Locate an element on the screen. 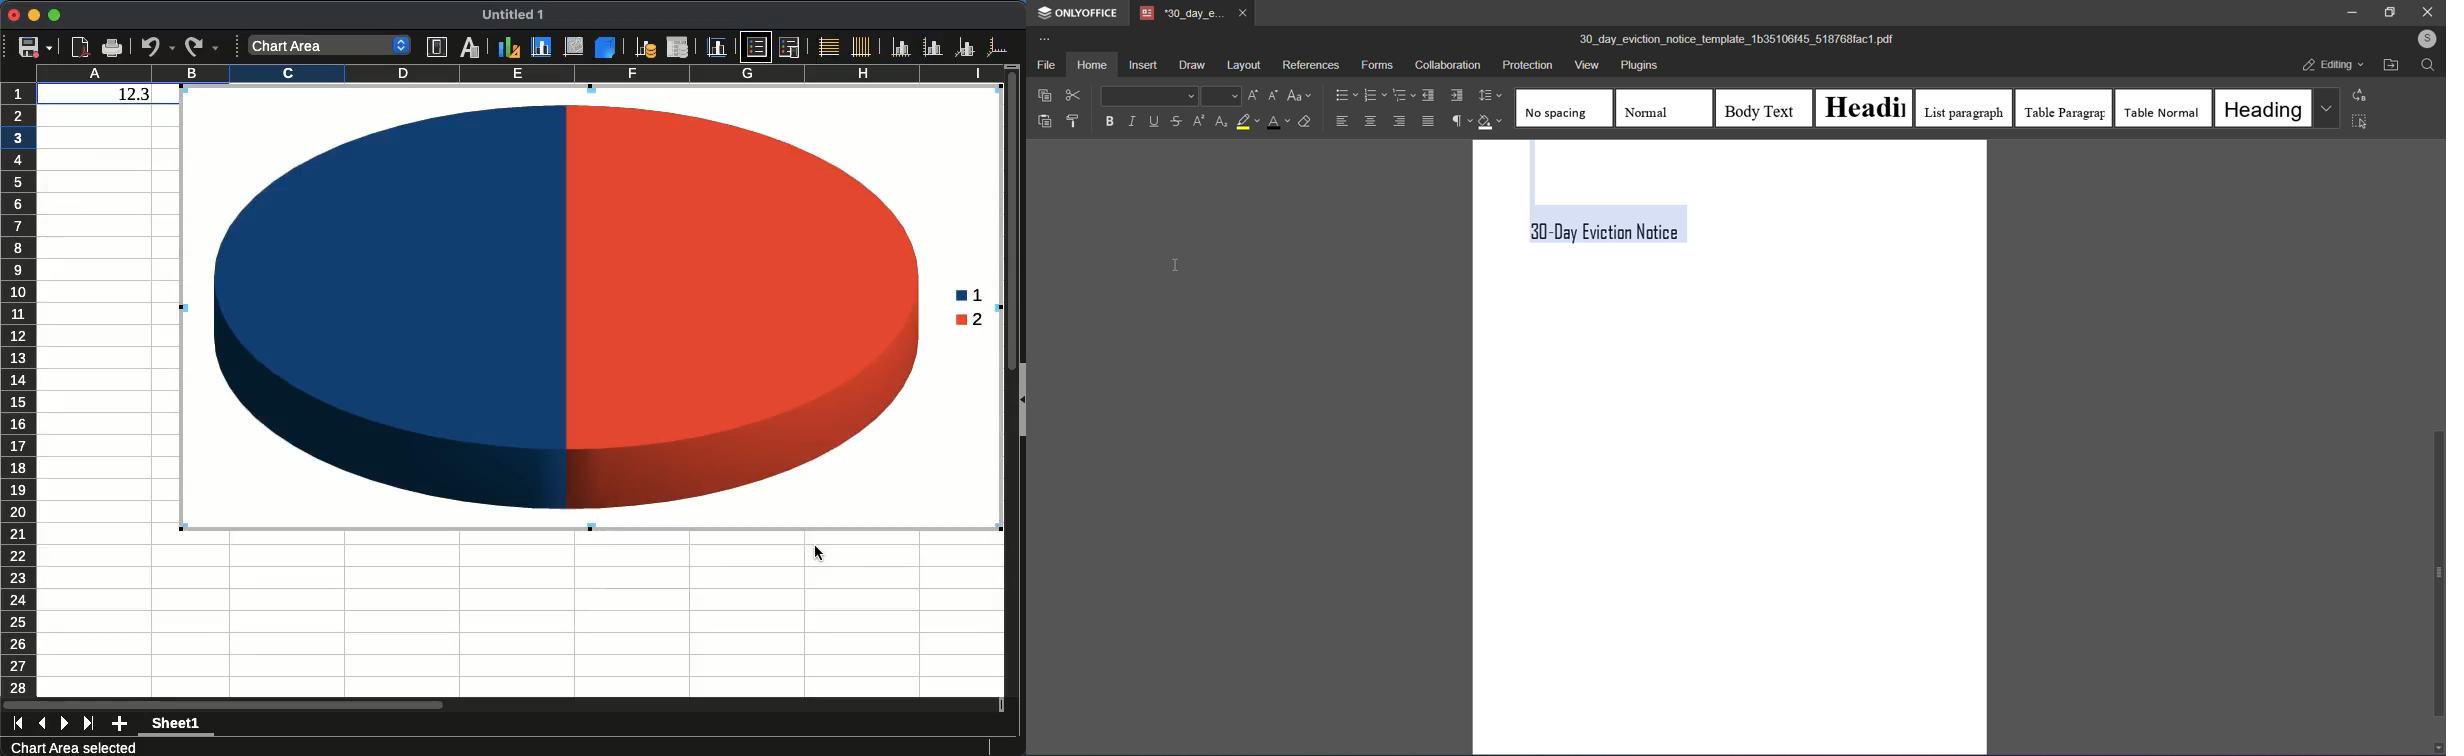 The height and width of the screenshot is (756, 2464). minimize is located at coordinates (35, 15).